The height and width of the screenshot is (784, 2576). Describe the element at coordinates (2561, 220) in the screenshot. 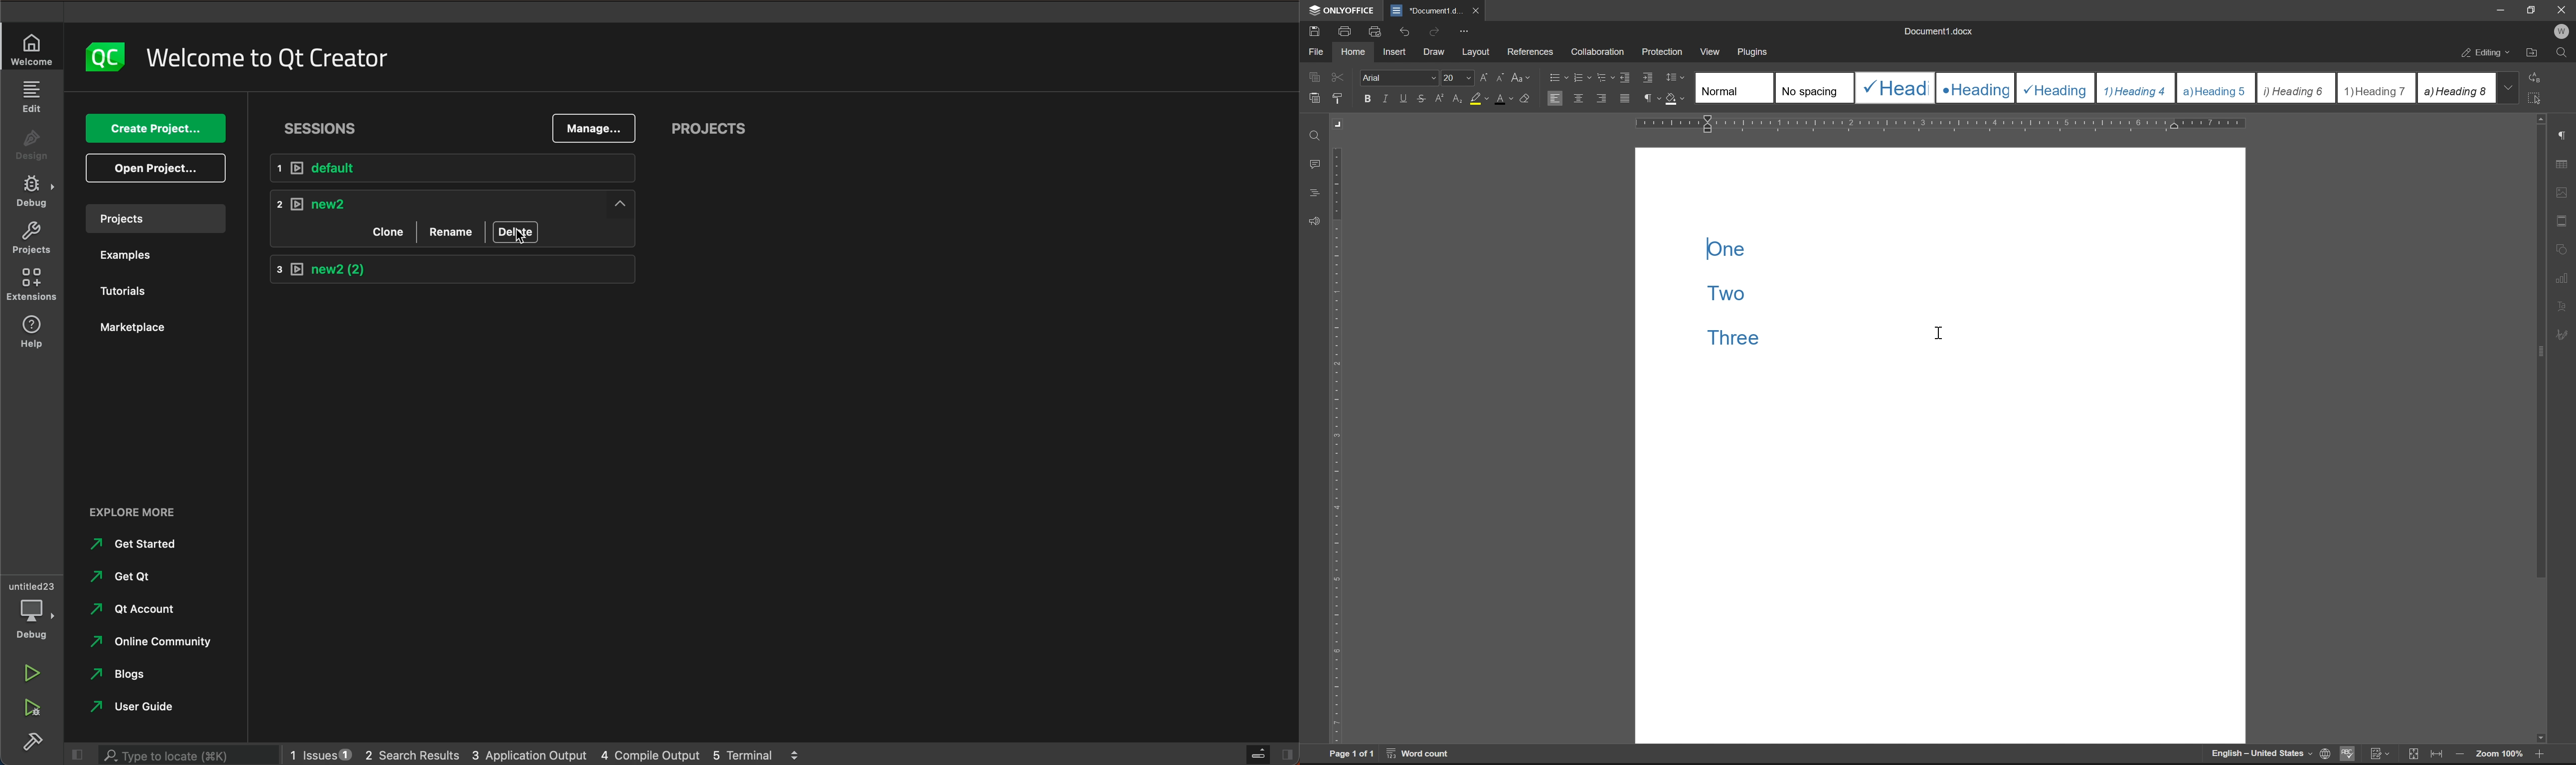

I see `header & footer settings` at that location.